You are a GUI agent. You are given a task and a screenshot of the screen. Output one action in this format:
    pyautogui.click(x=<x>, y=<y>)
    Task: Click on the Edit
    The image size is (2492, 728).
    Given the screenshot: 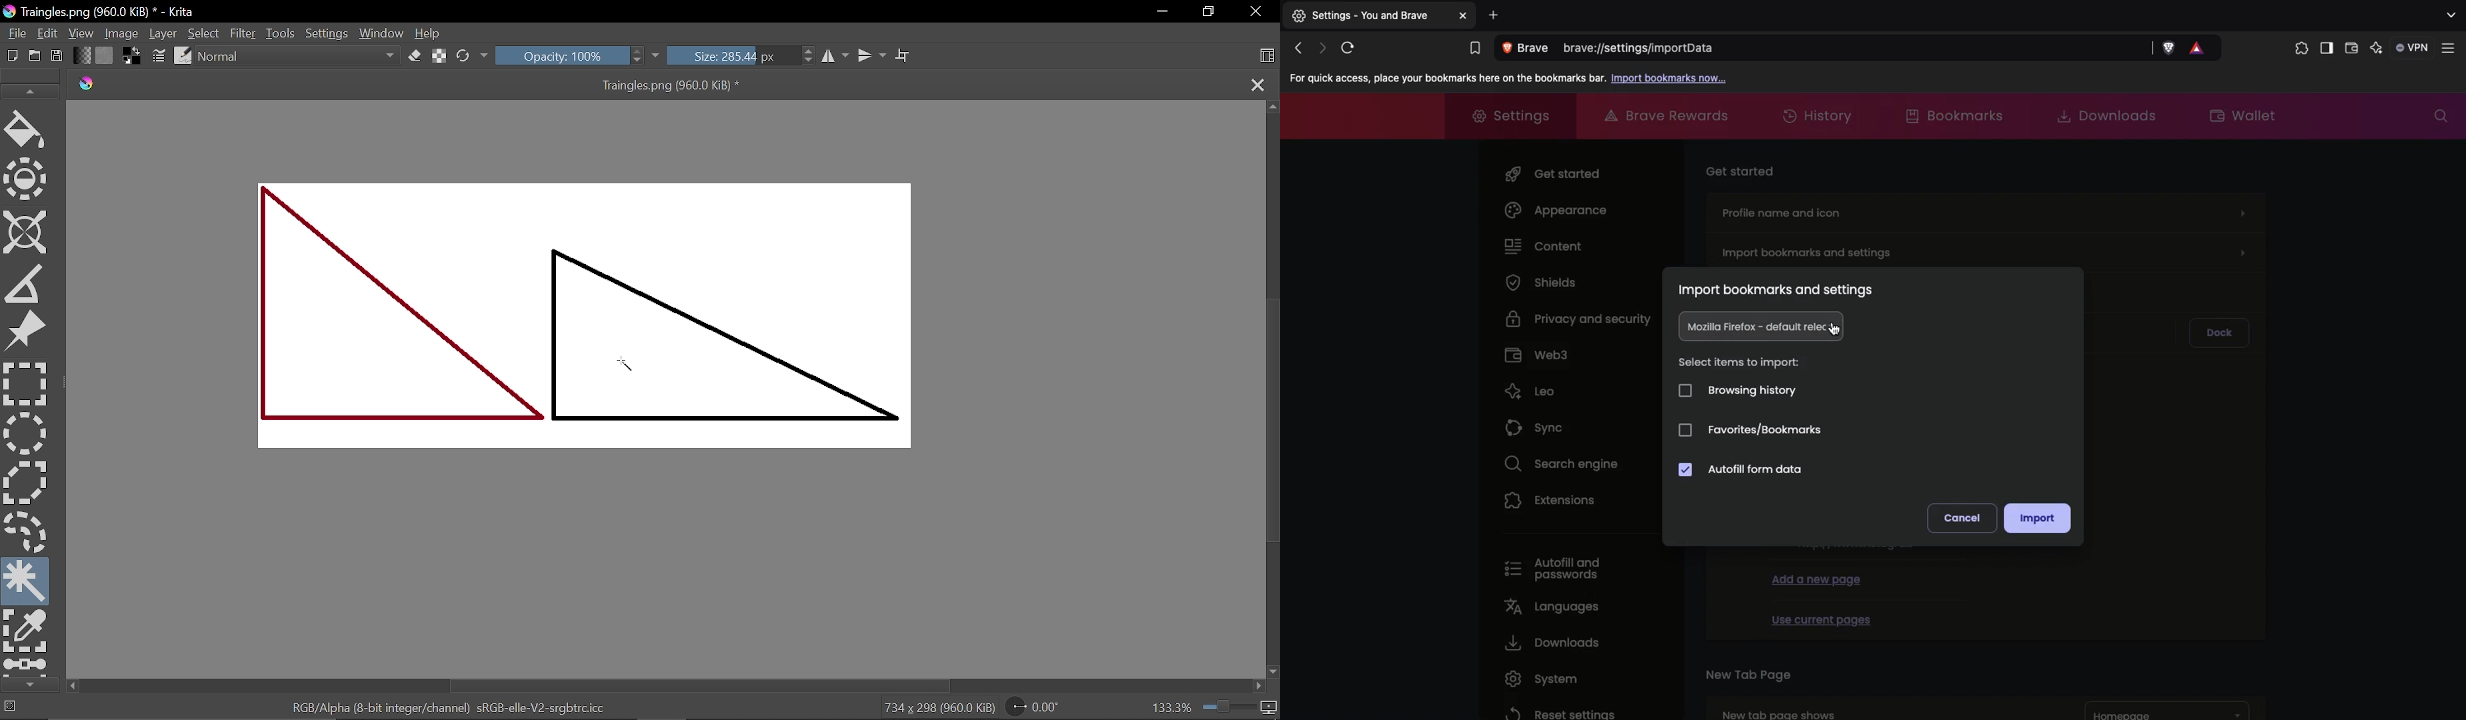 What is the action you would take?
    pyautogui.click(x=48, y=34)
    